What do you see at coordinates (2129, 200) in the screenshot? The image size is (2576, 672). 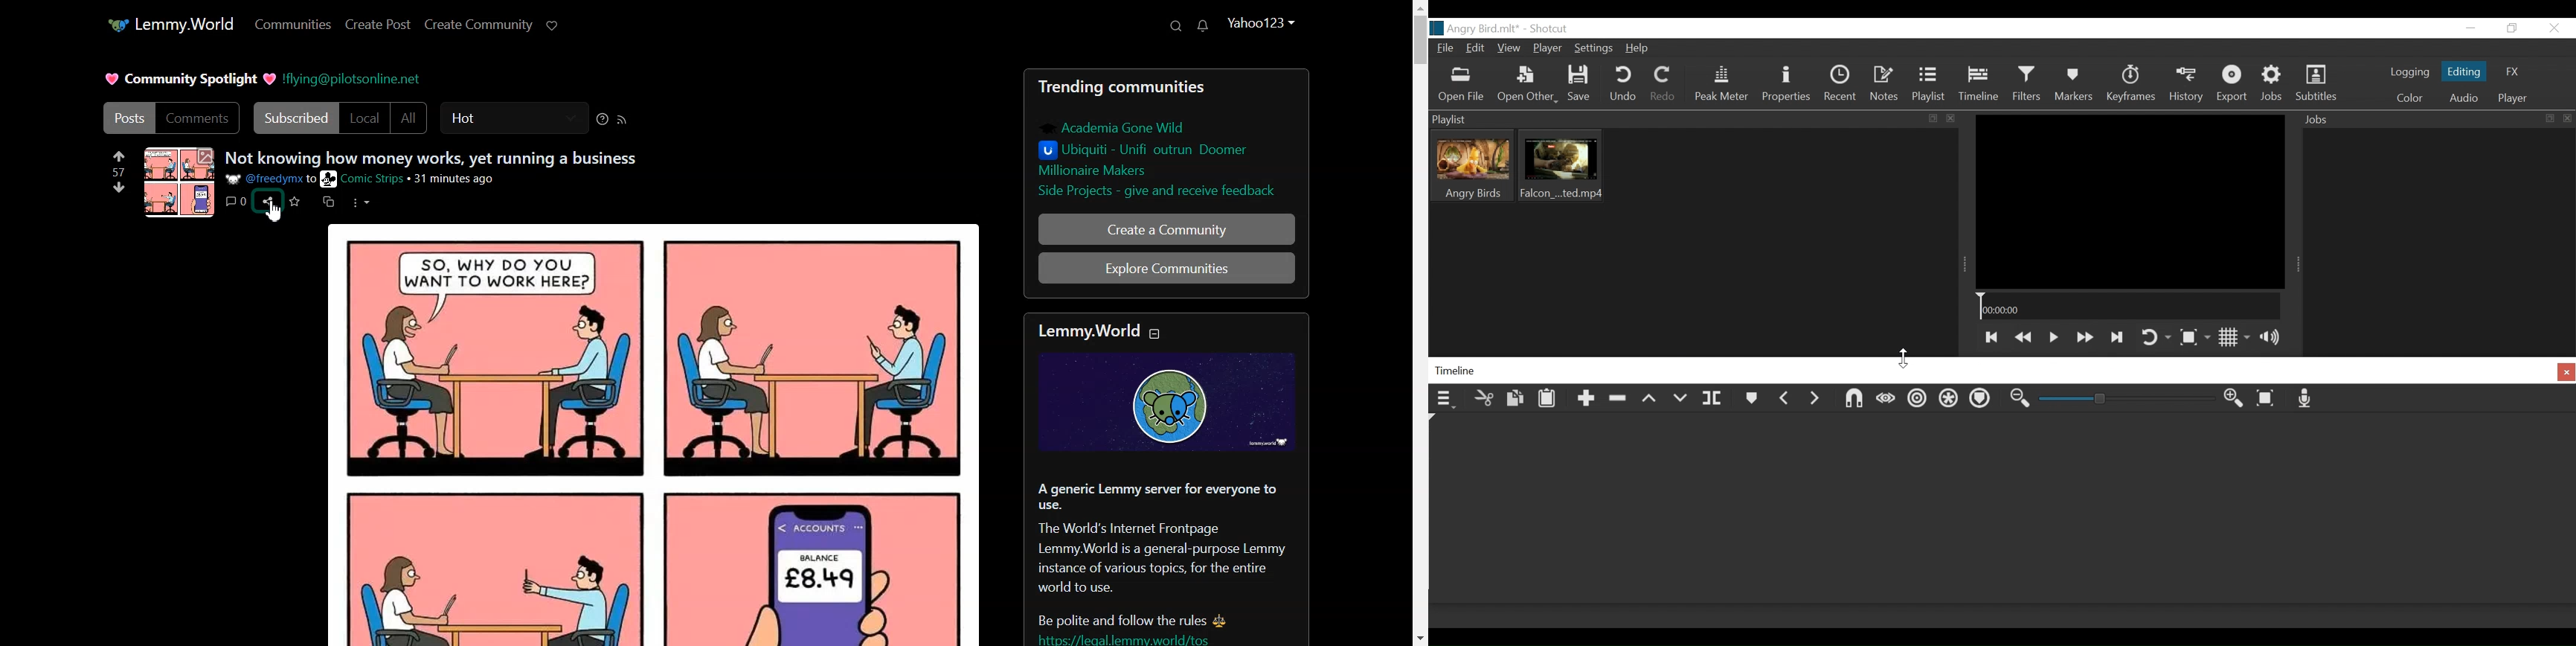 I see `Media Viewer` at bounding box center [2129, 200].